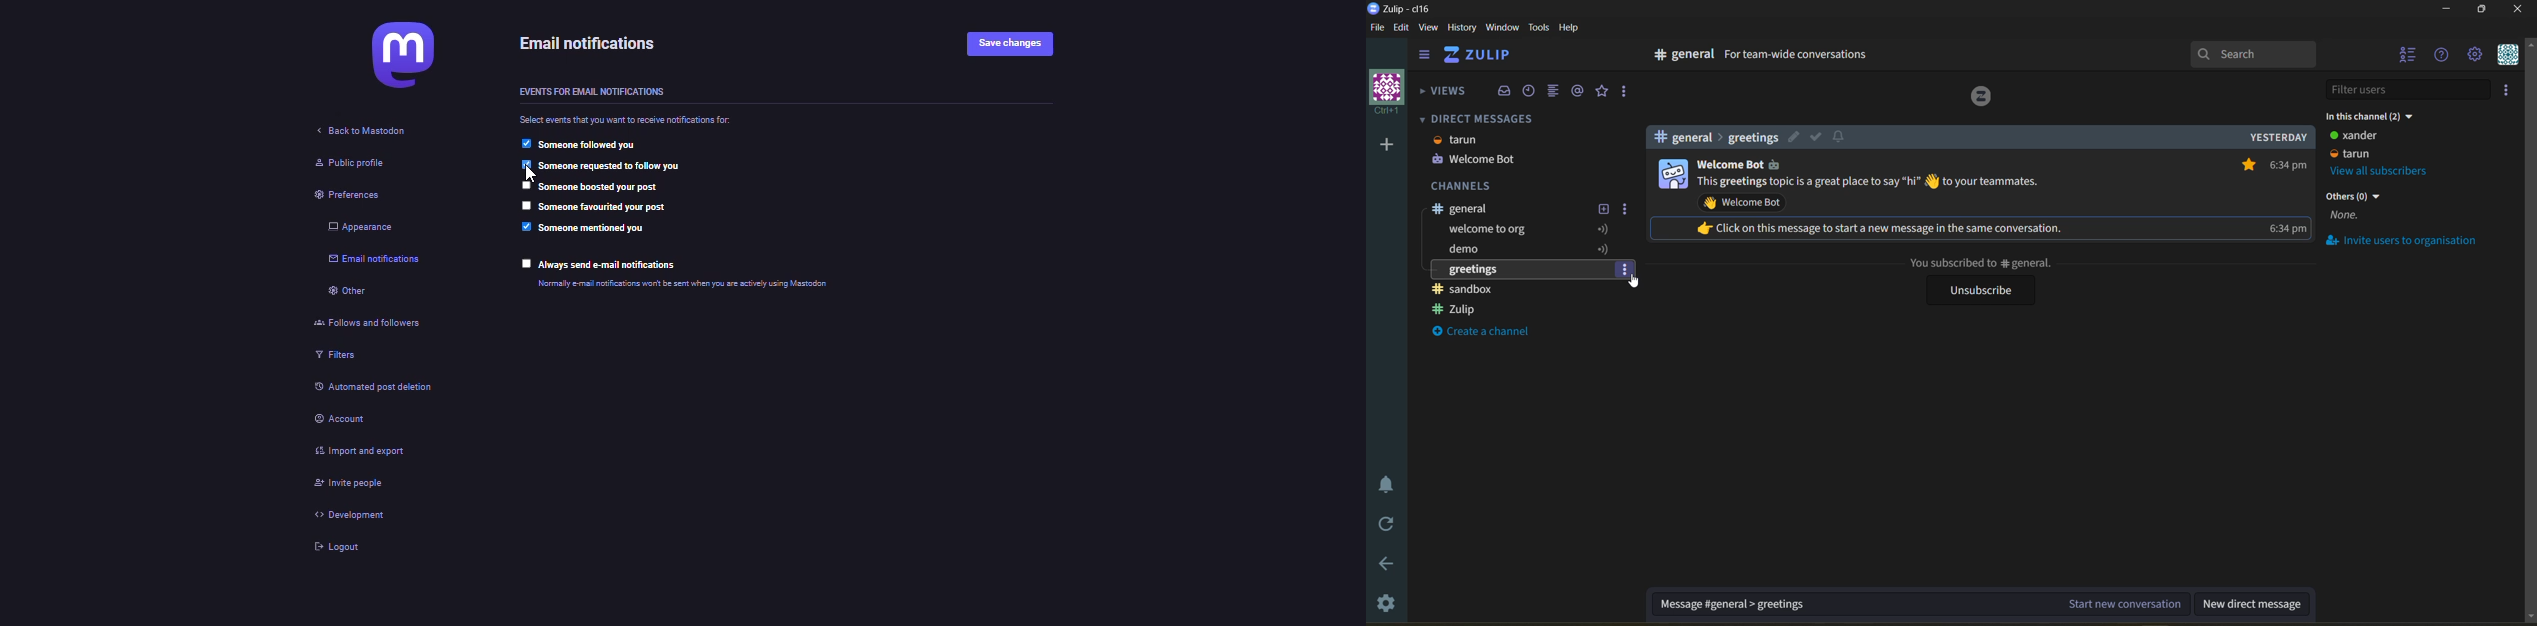 This screenshot has width=2548, height=644. I want to click on enabled, so click(525, 227).